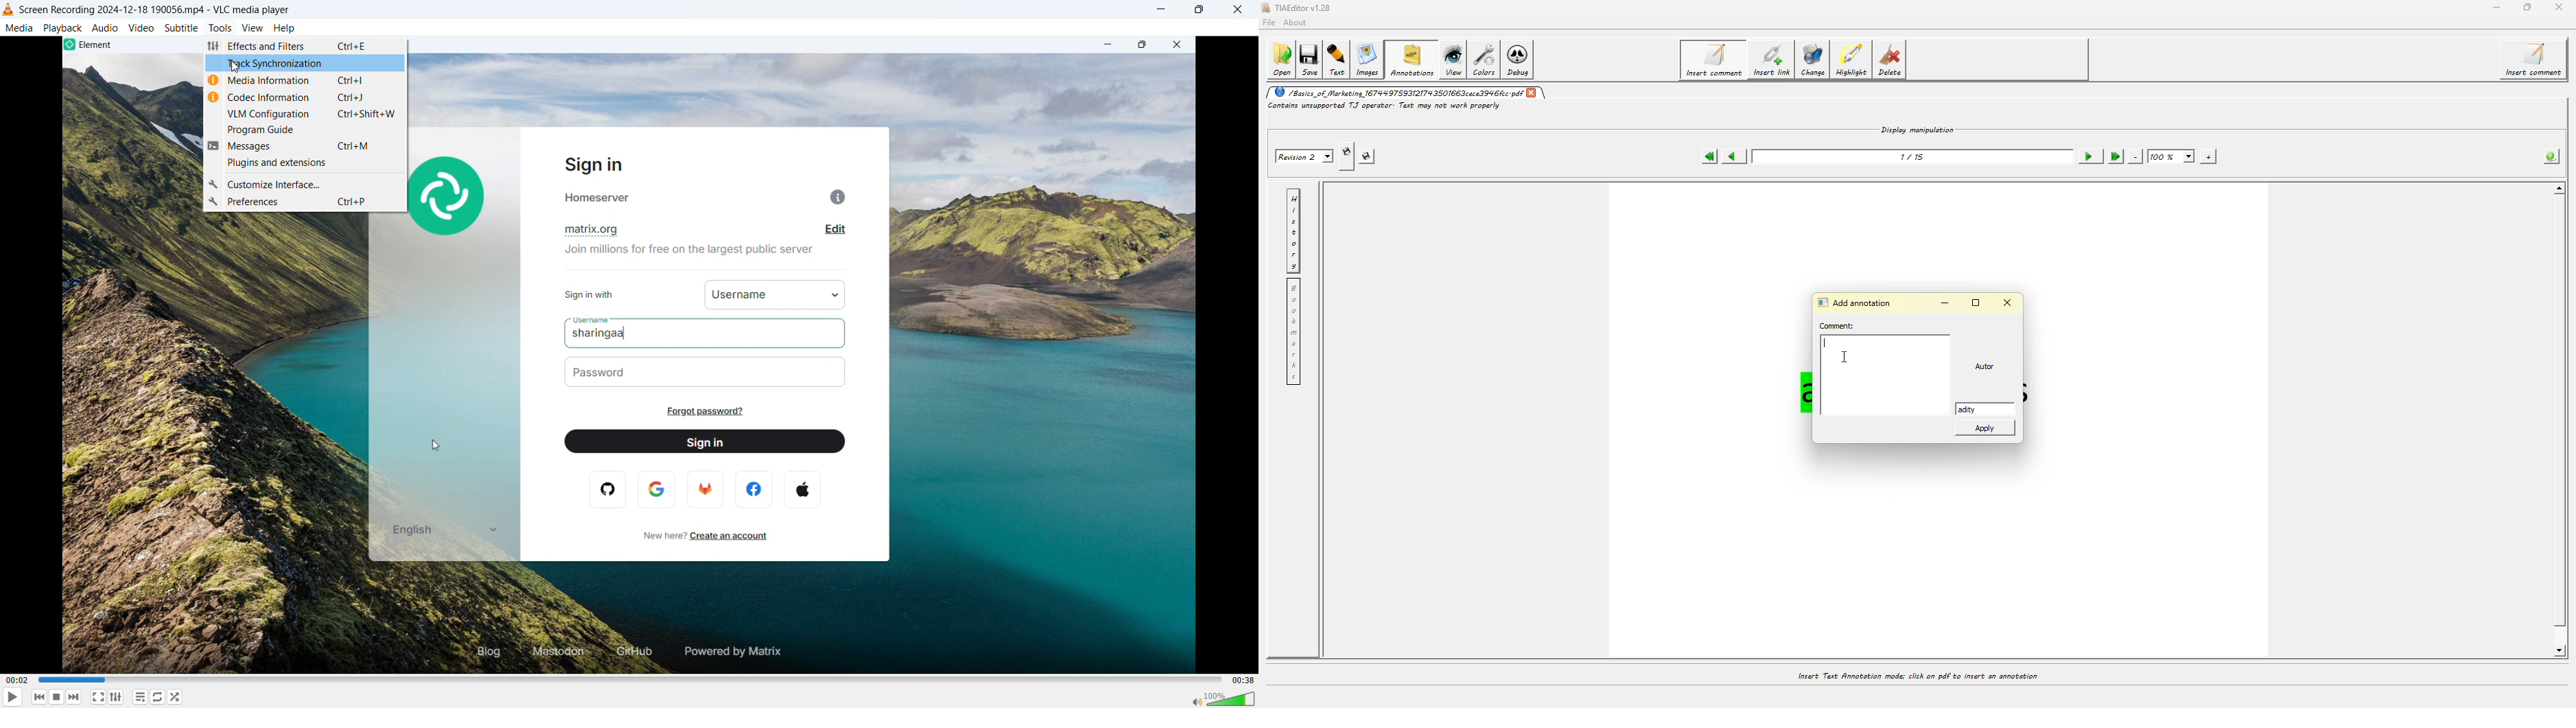  Describe the element at coordinates (628, 650) in the screenshot. I see `github` at that location.